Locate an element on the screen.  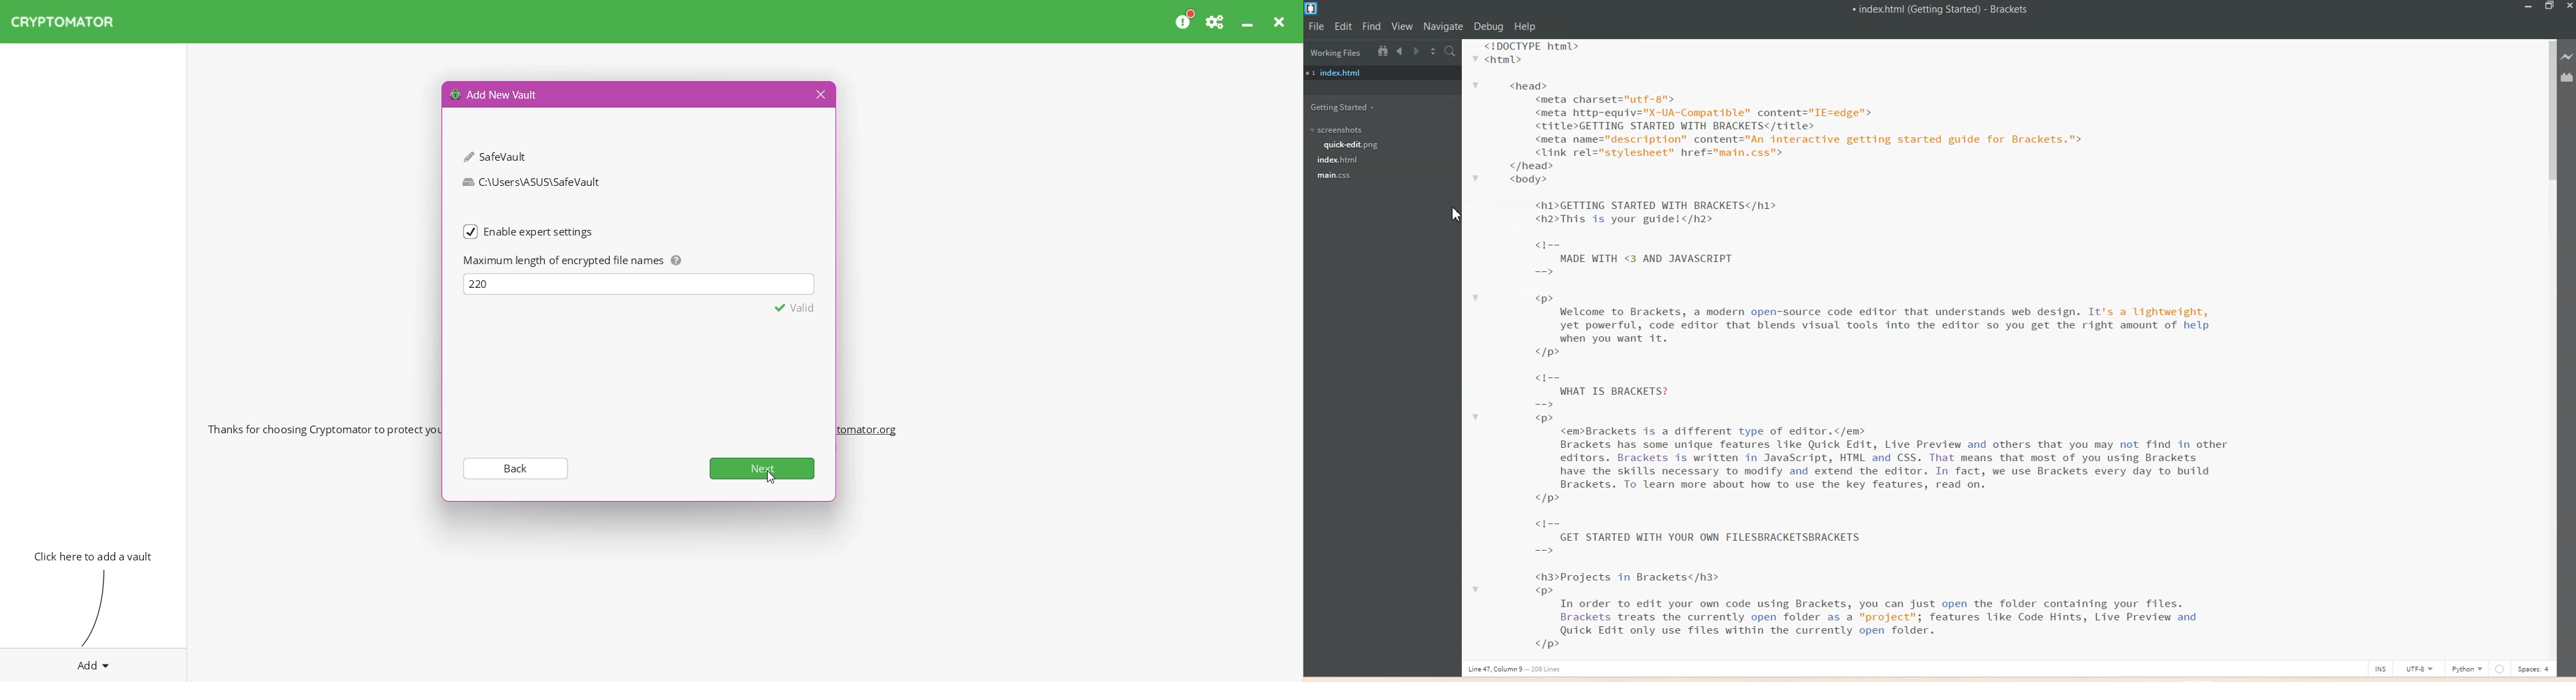
Screenshots is located at coordinates (1337, 130).